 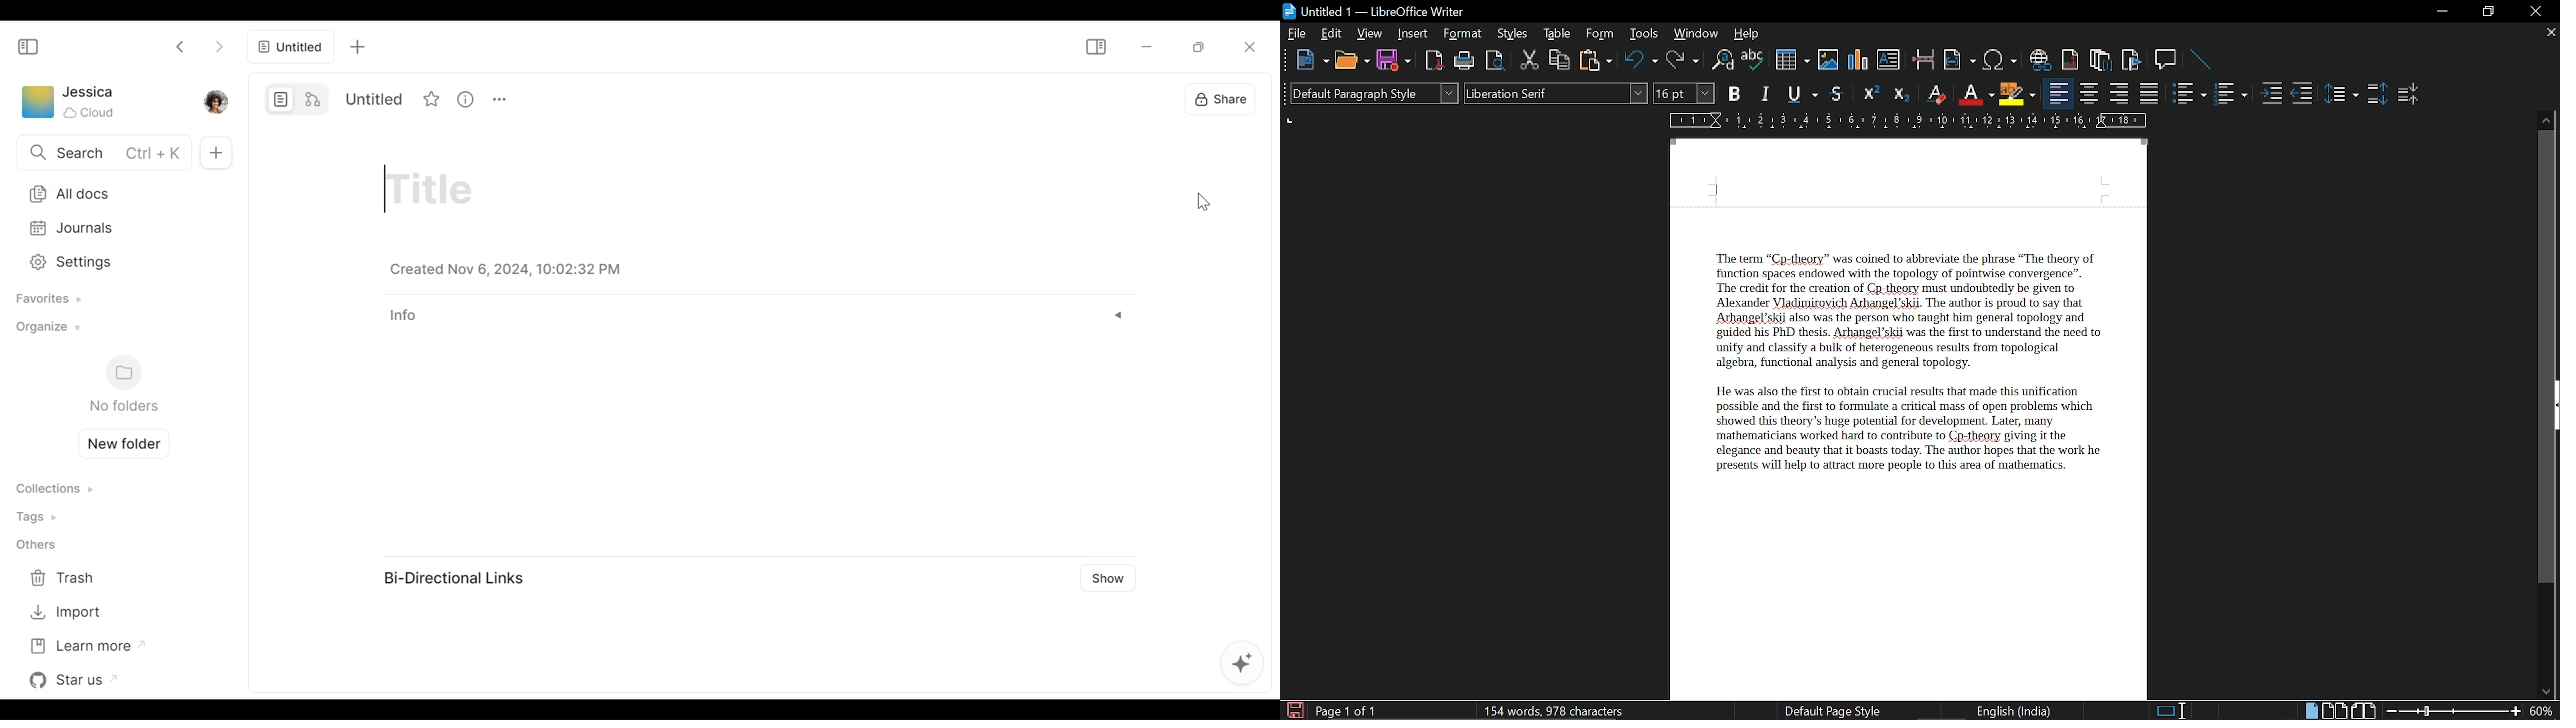 What do you see at coordinates (1682, 60) in the screenshot?
I see `Redo` at bounding box center [1682, 60].